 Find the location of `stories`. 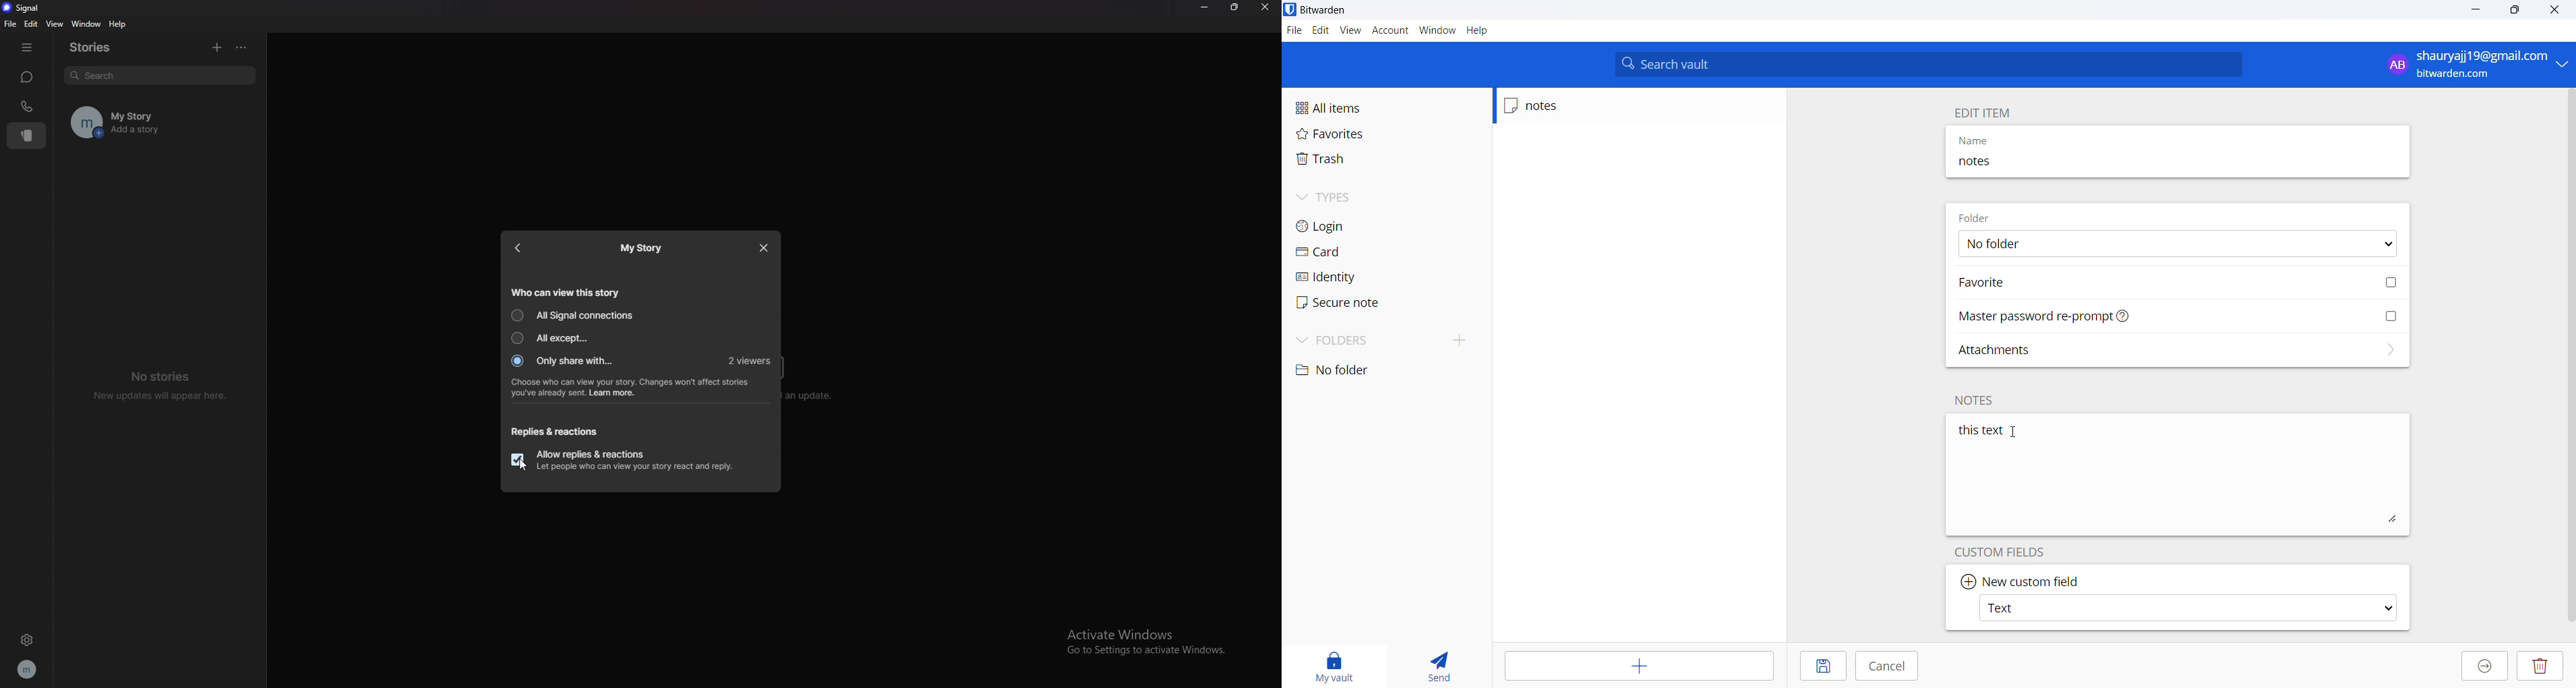

stories is located at coordinates (28, 136).